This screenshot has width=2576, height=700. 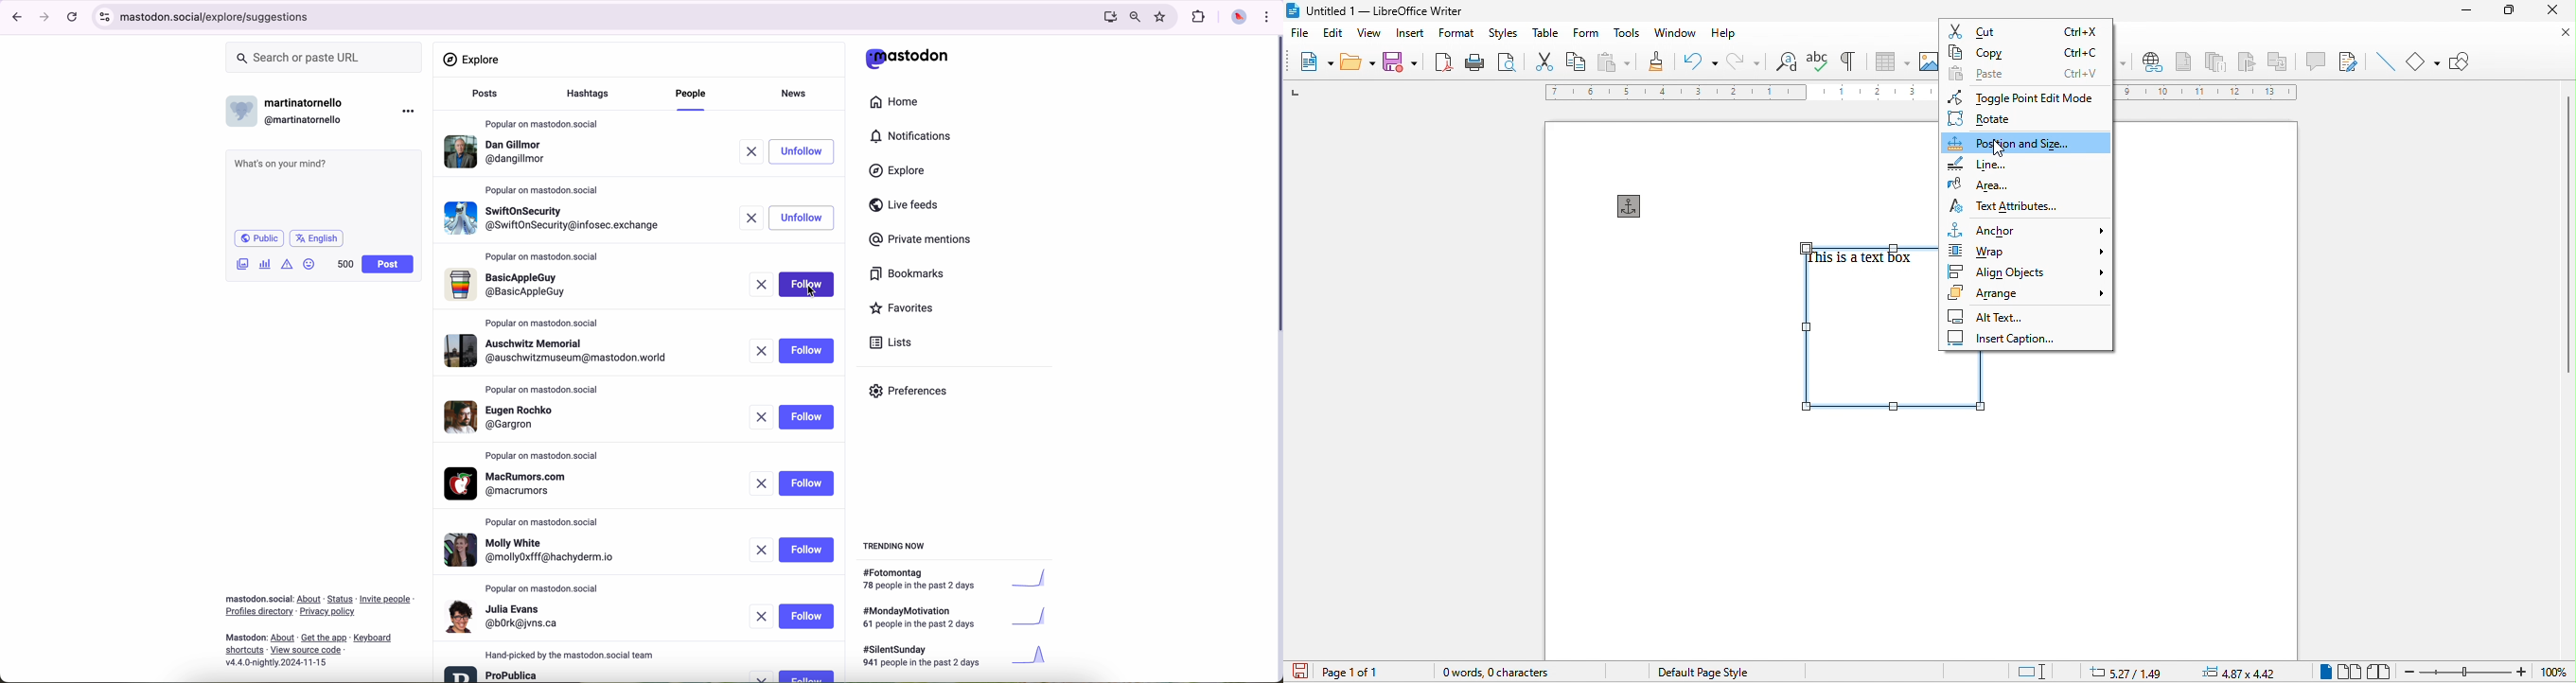 I want to click on follow button, so click(x=807, y=483).